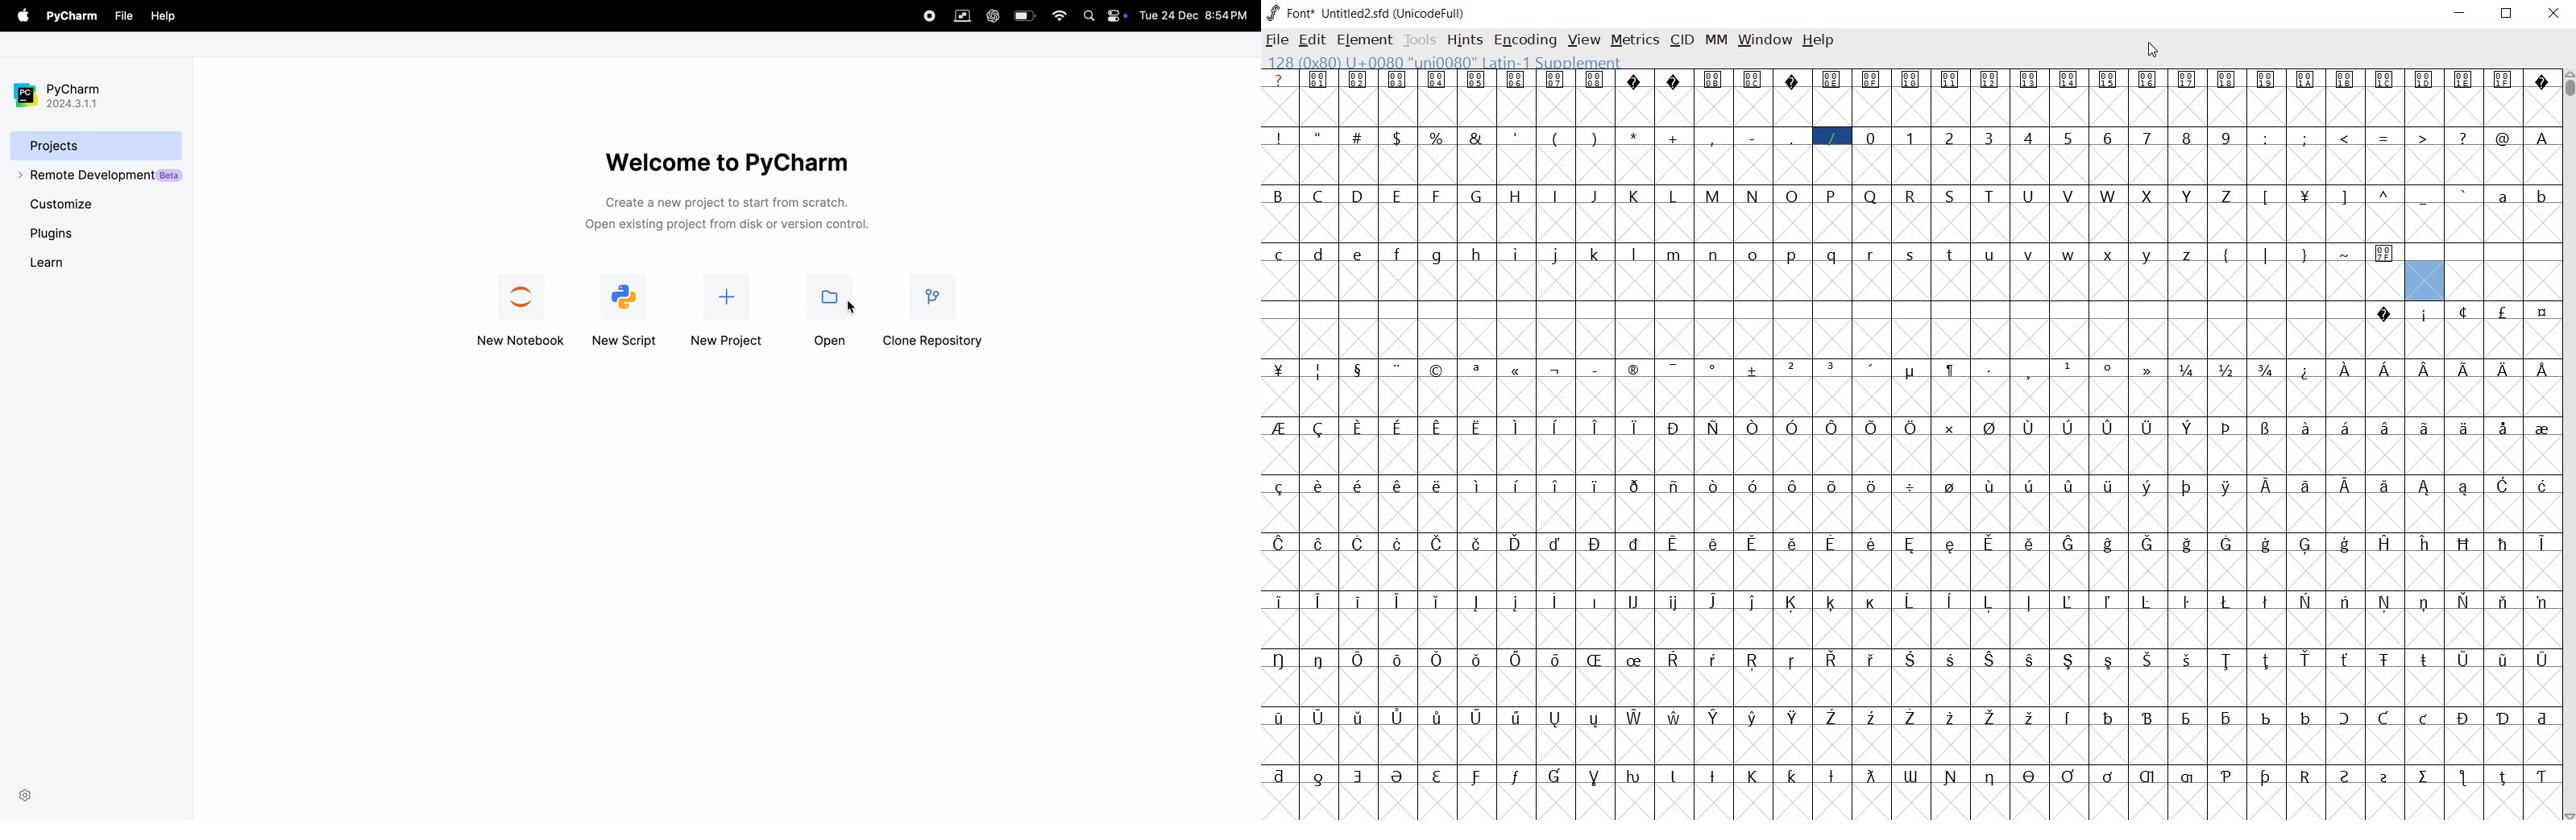  What do you see at coordinates (2568, 445) in the screenshot?
I see `SCROLLBAR` at bounding box center [2568, 445].